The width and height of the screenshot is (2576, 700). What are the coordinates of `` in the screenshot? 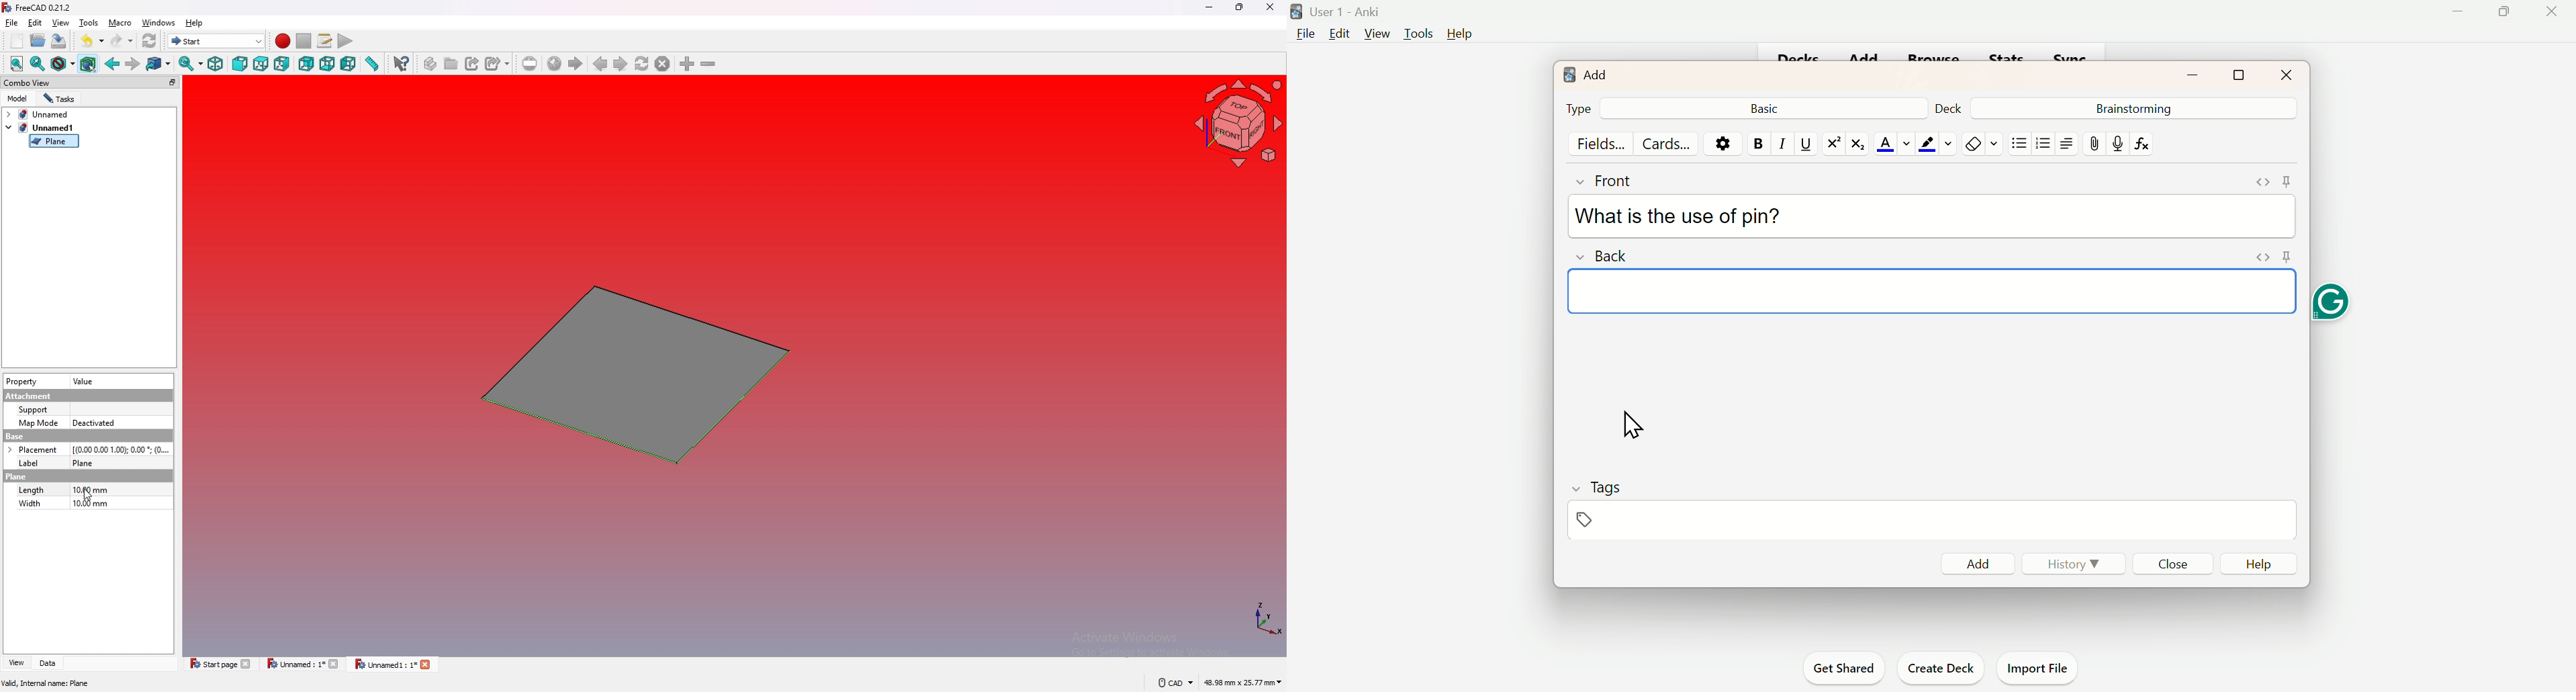 It's located at (1767, 107).